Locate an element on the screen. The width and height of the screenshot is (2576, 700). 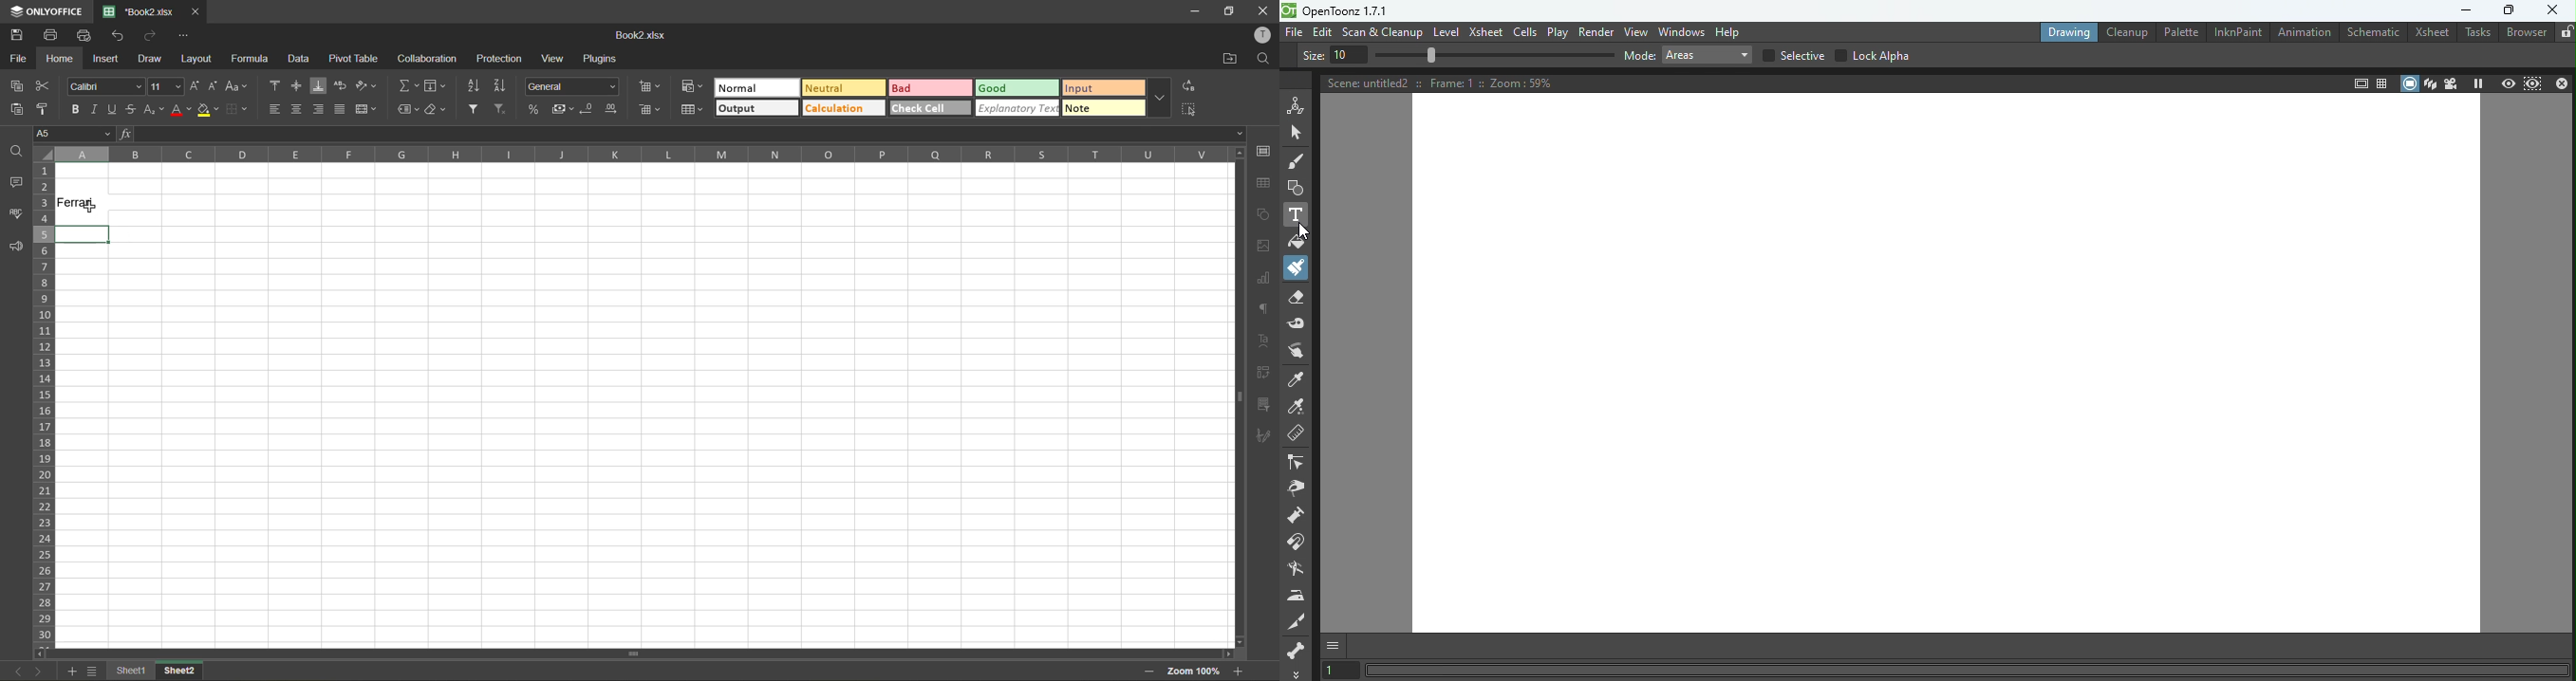
wrap text is located at coordinates (343, 87).